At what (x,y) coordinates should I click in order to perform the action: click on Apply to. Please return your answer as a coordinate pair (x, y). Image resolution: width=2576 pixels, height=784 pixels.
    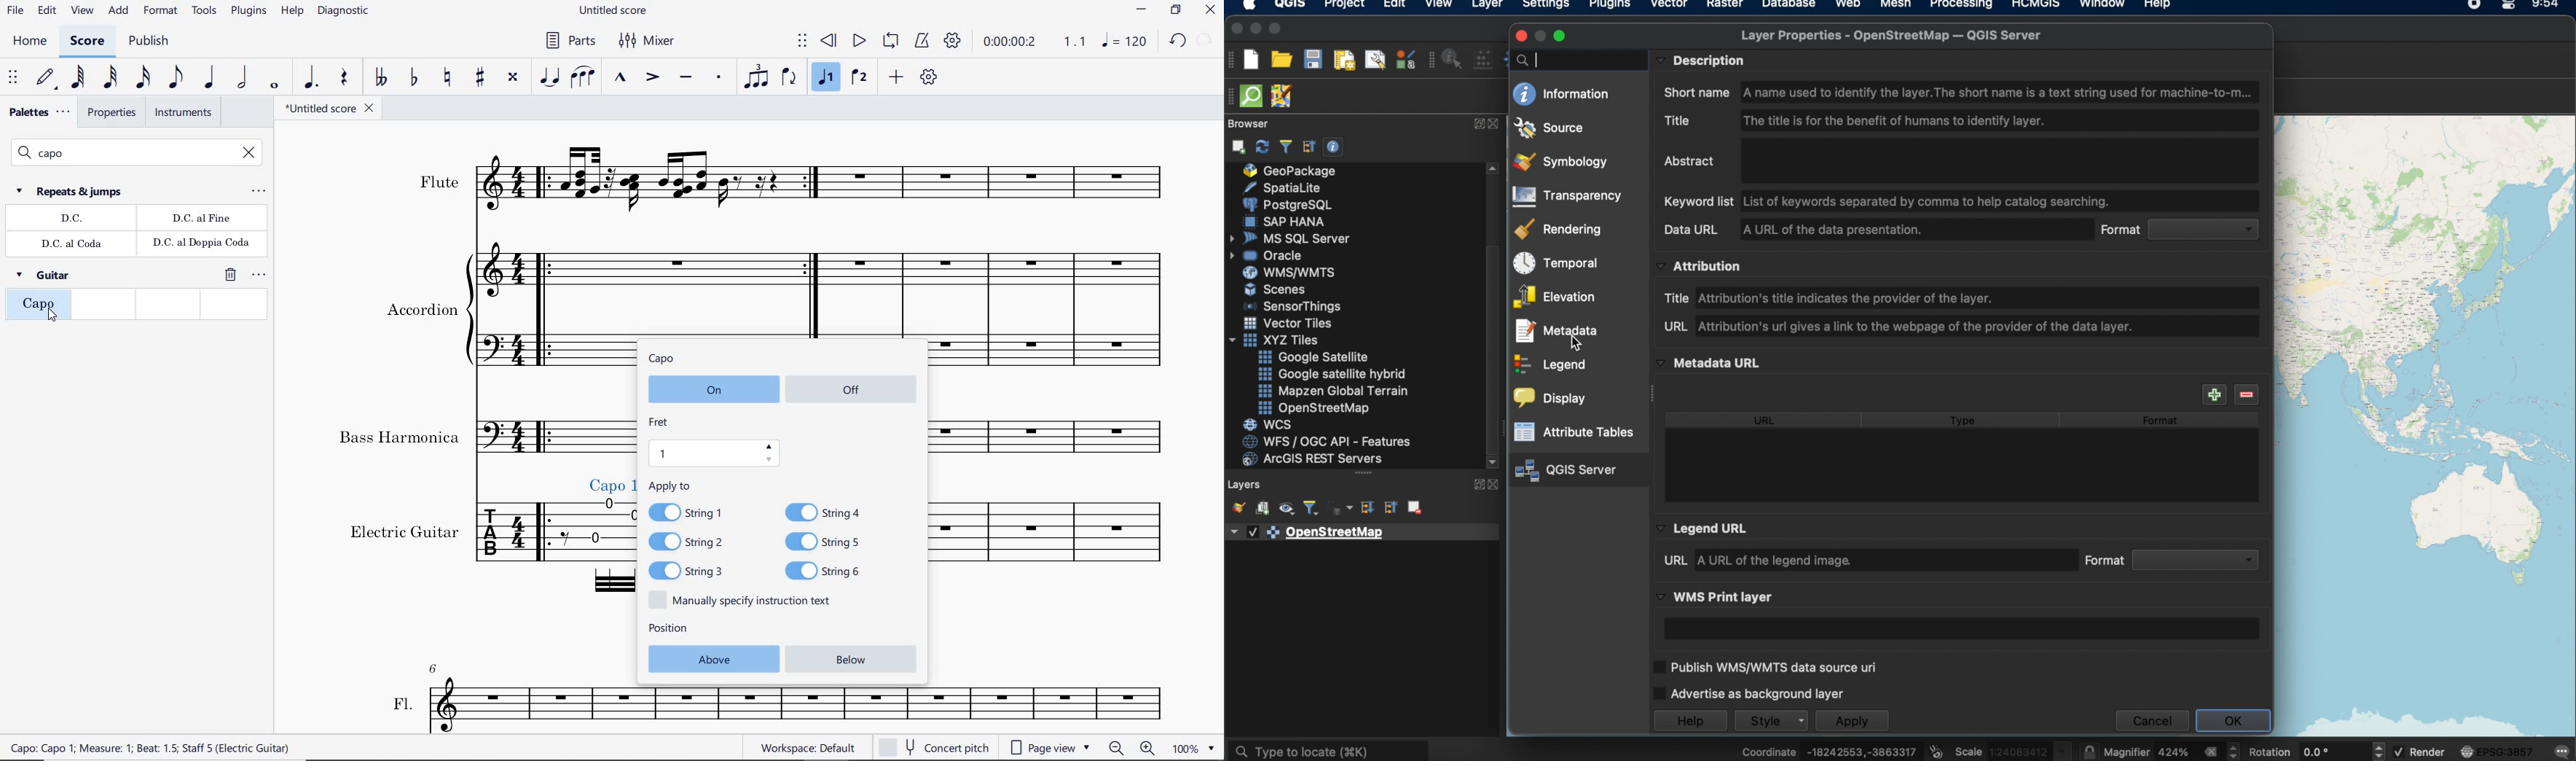
    Looking at the image, I should click on (669, 485).